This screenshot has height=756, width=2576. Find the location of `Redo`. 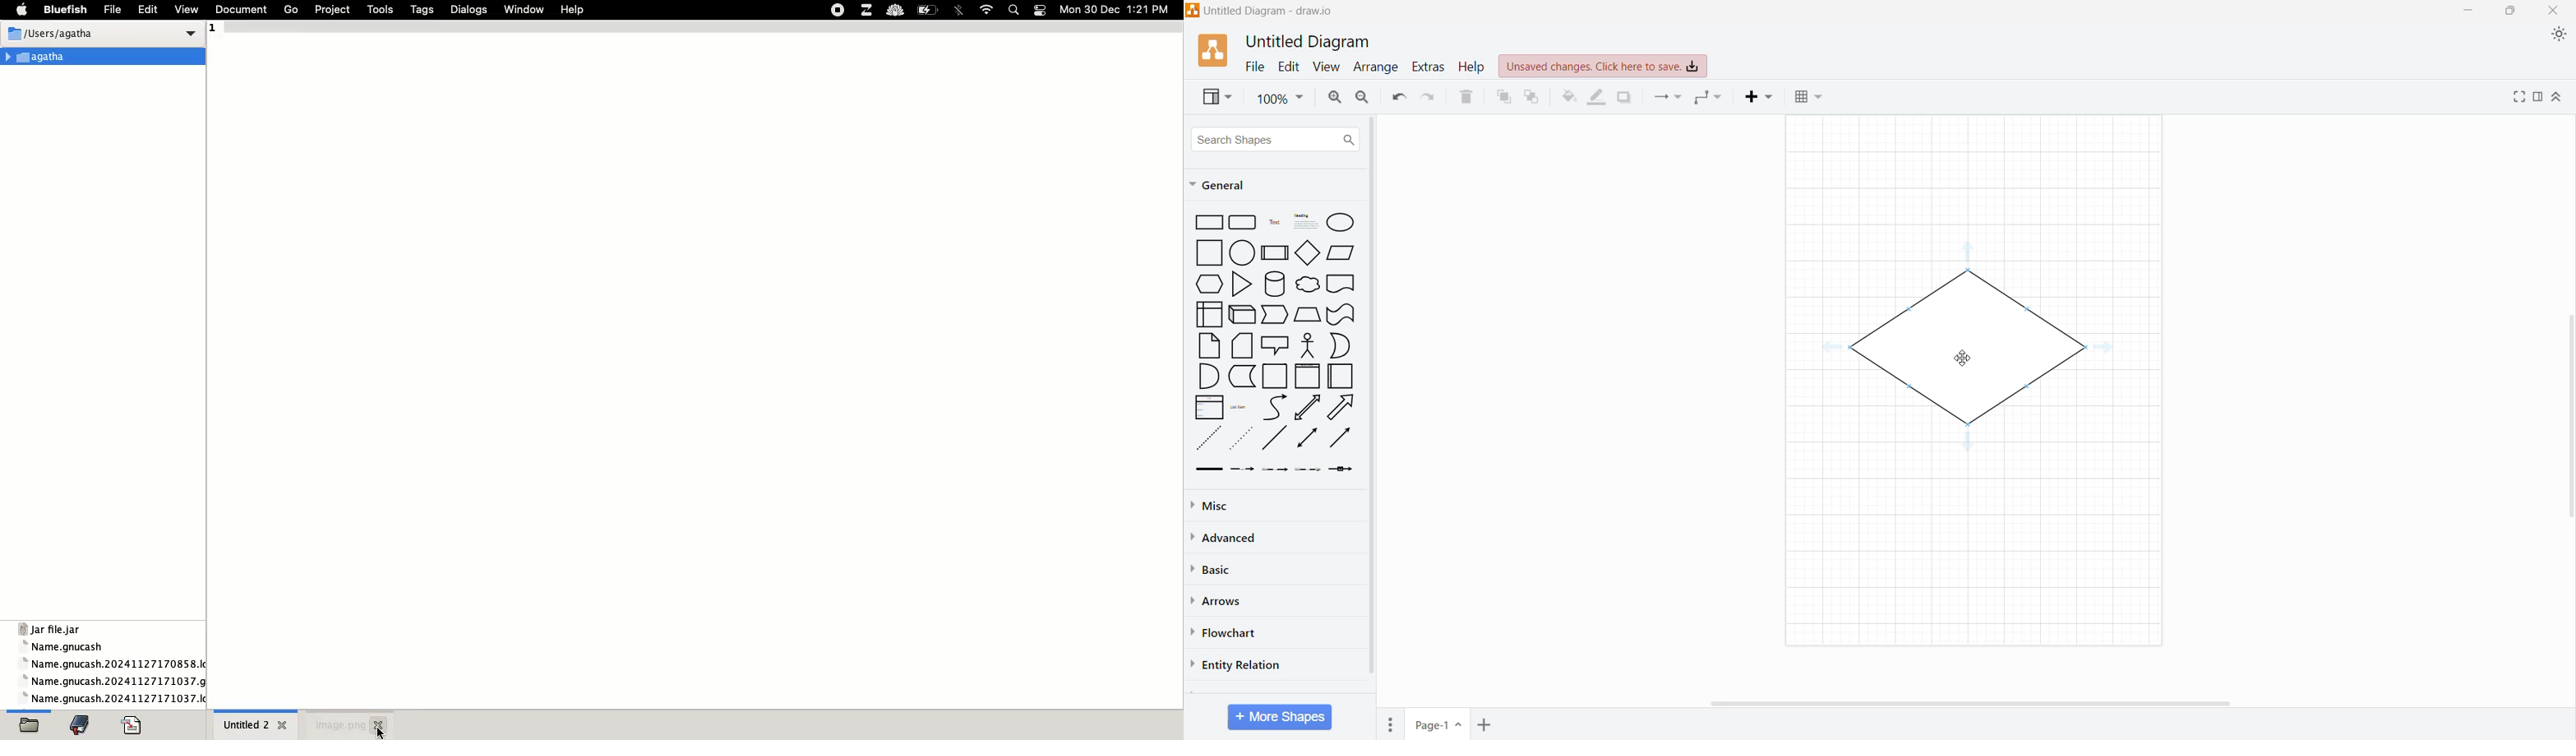

Redo is located at coordinates (1427, 97).